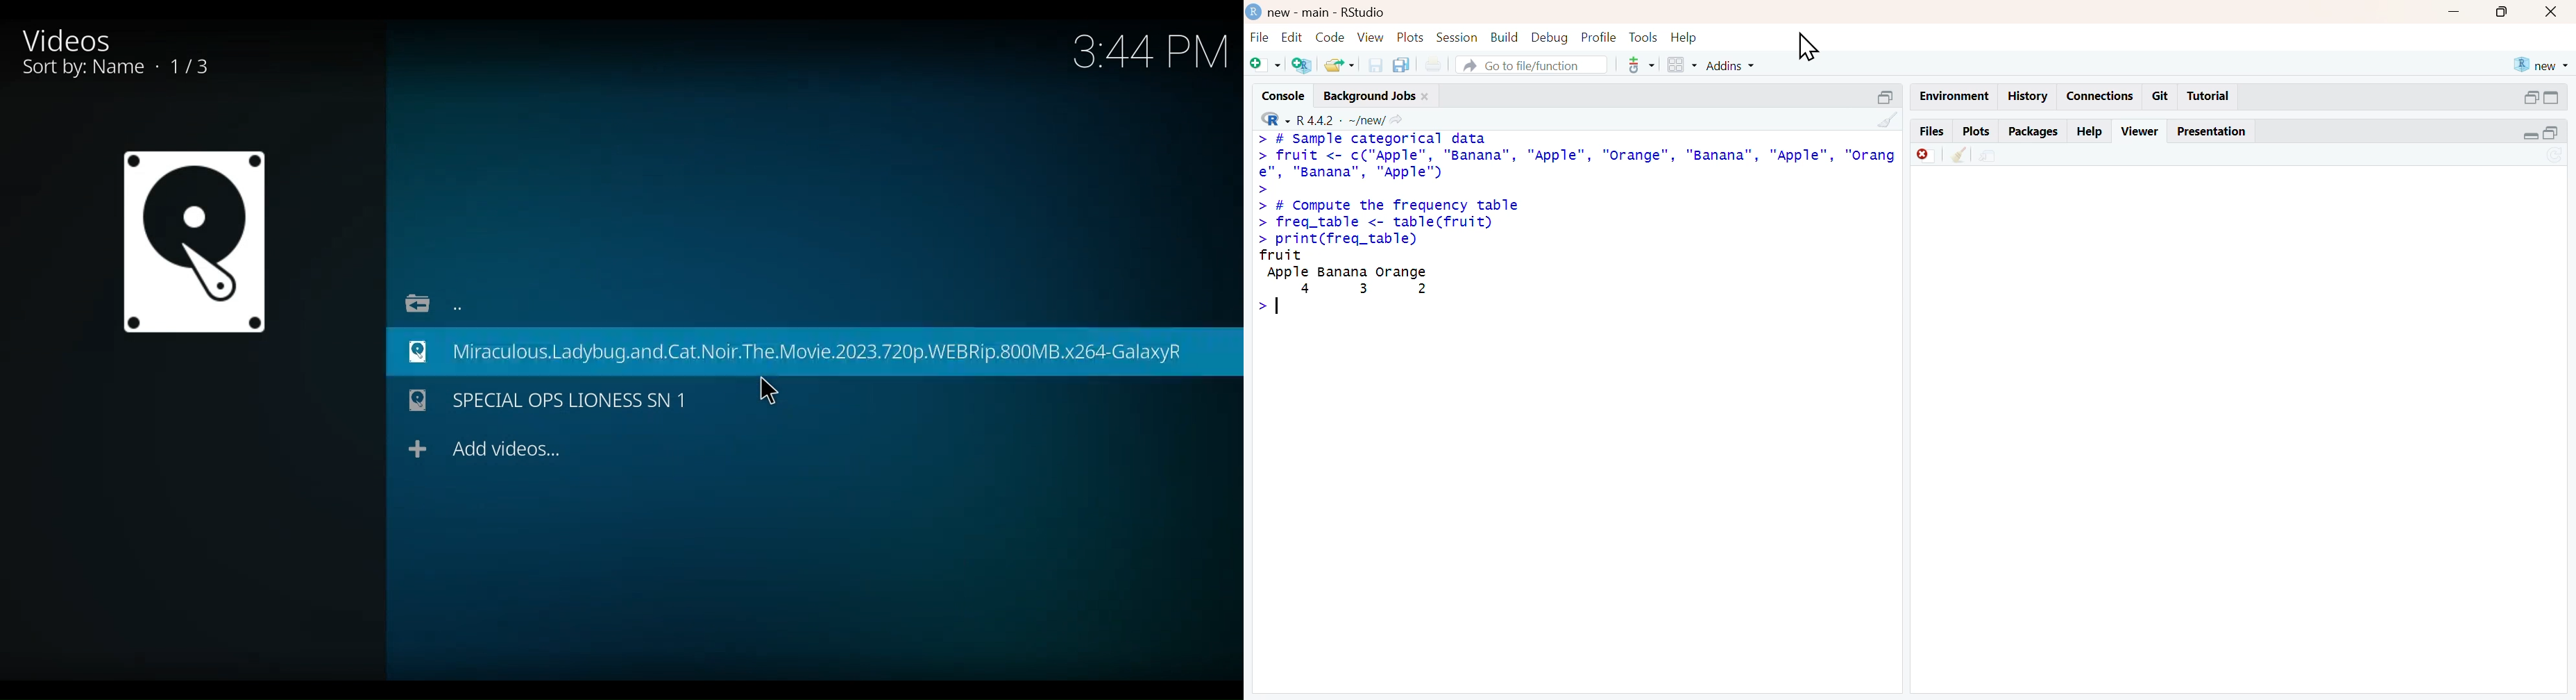 The image size is (2576, 700). What do you see at coordinates (549, 402) in the screenshot?
I see `Movie File` at bounding box center [549, 402].